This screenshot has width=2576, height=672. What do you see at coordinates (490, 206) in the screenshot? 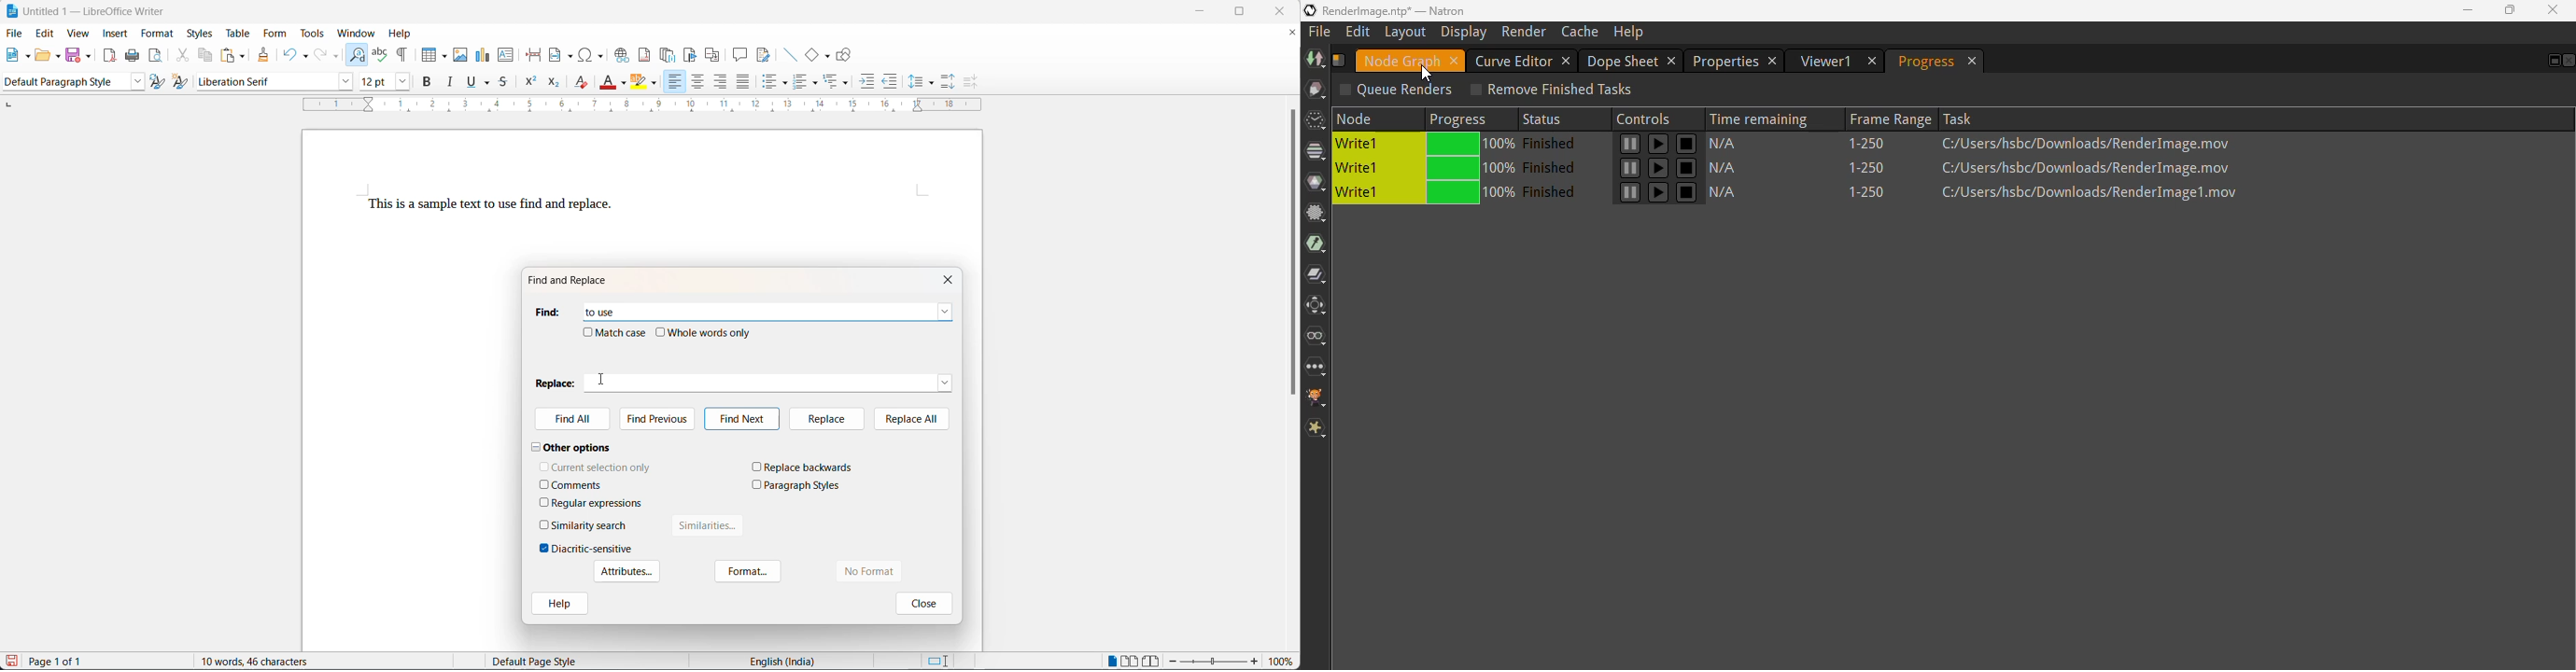
I see `This is a sample text to use find and replace.` at bounding box center [490, 206].